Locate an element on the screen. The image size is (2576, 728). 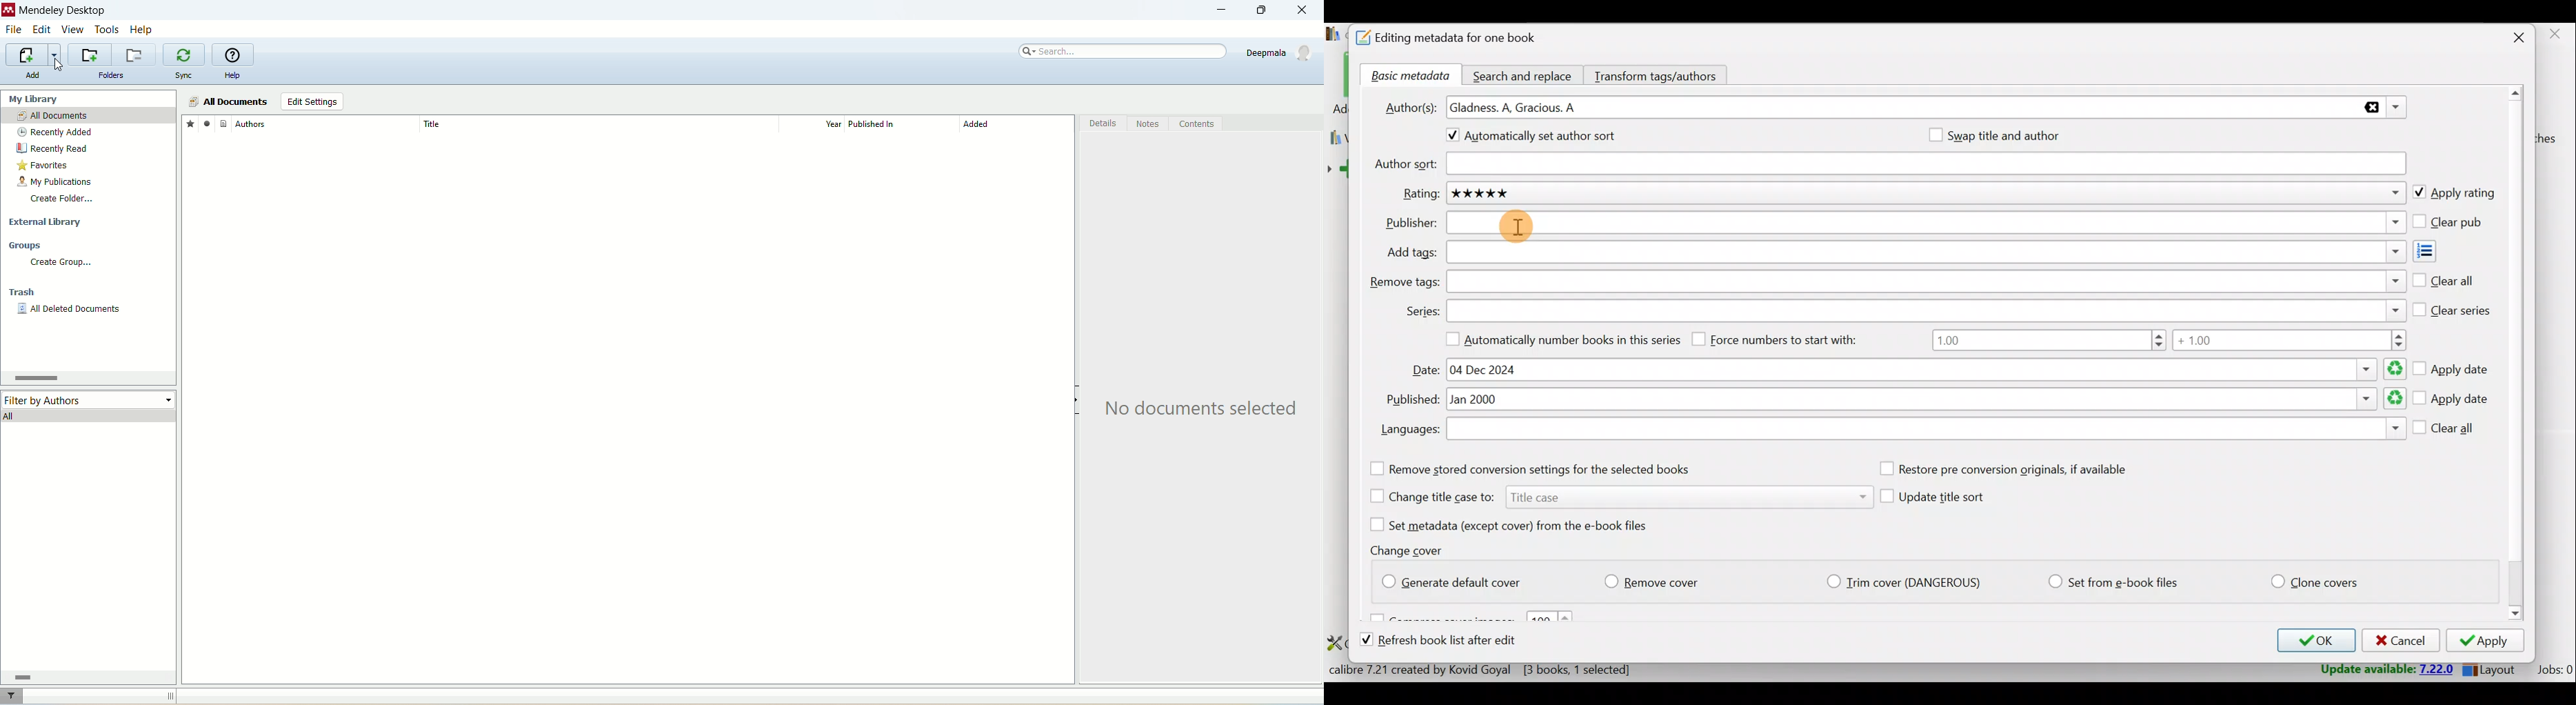
Author(s): is located at coordinates (1411, 106).